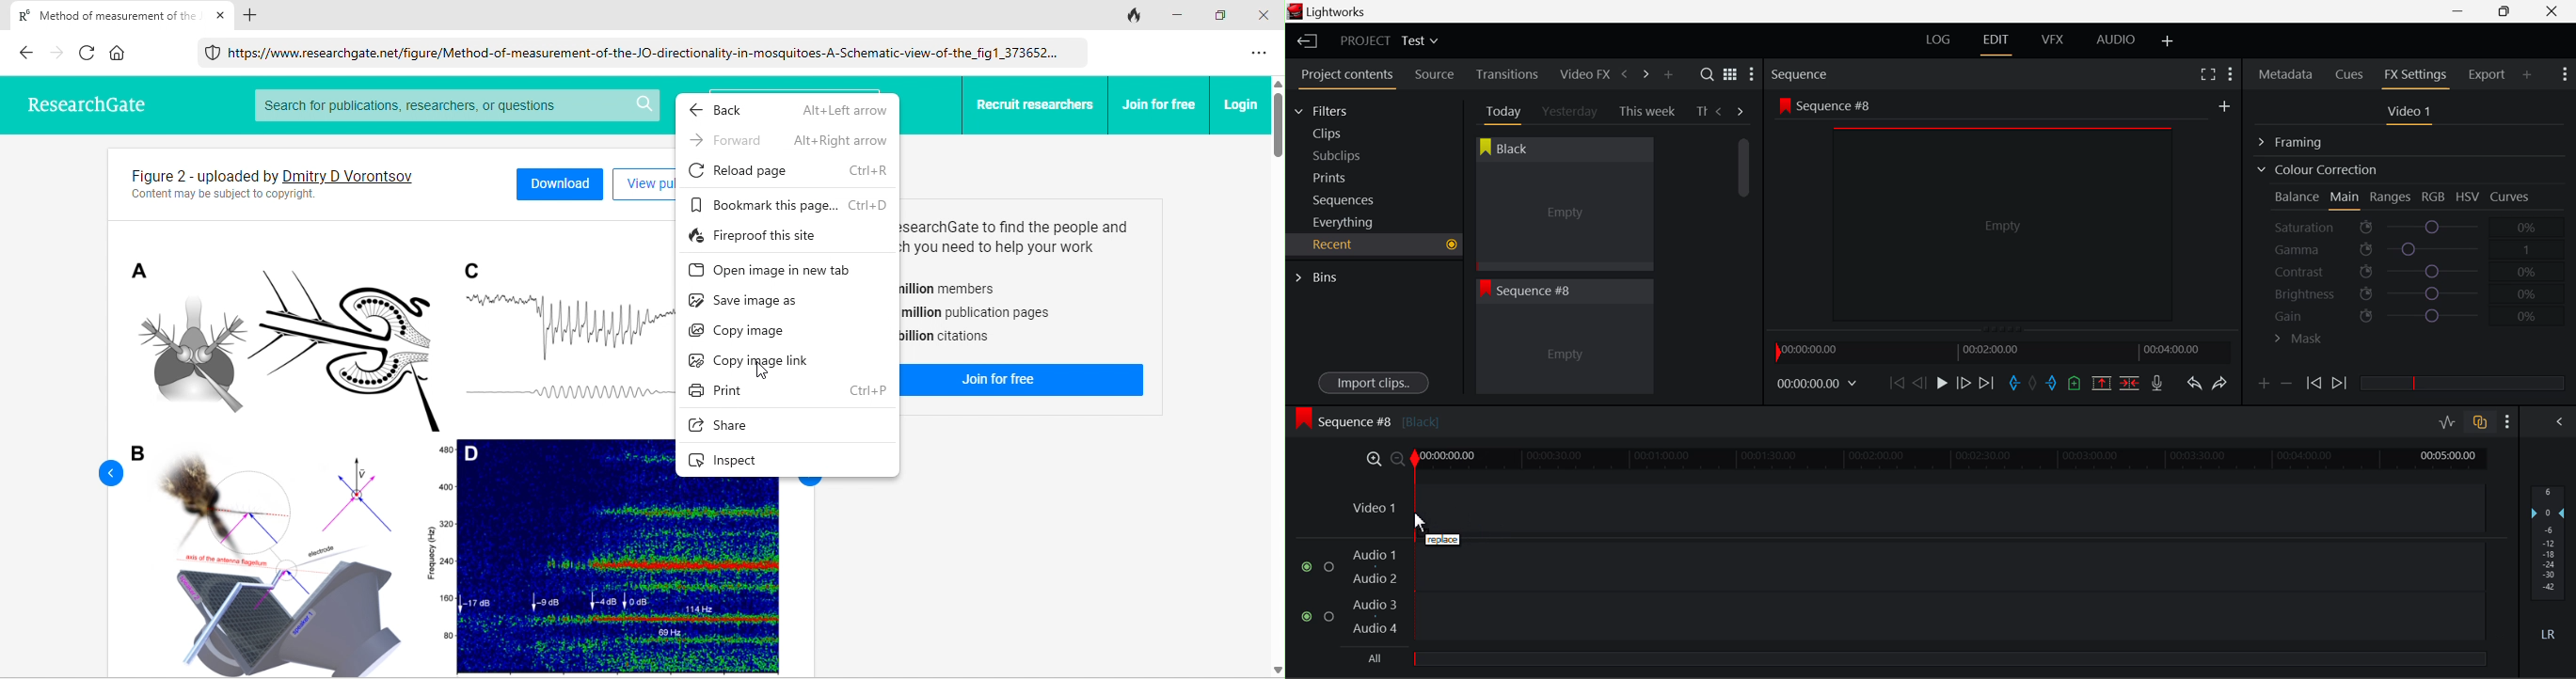 The image size is (2576, 700). Describe the element at coordinates (1241, 104) in the screenshot. I see `log in` at that location.